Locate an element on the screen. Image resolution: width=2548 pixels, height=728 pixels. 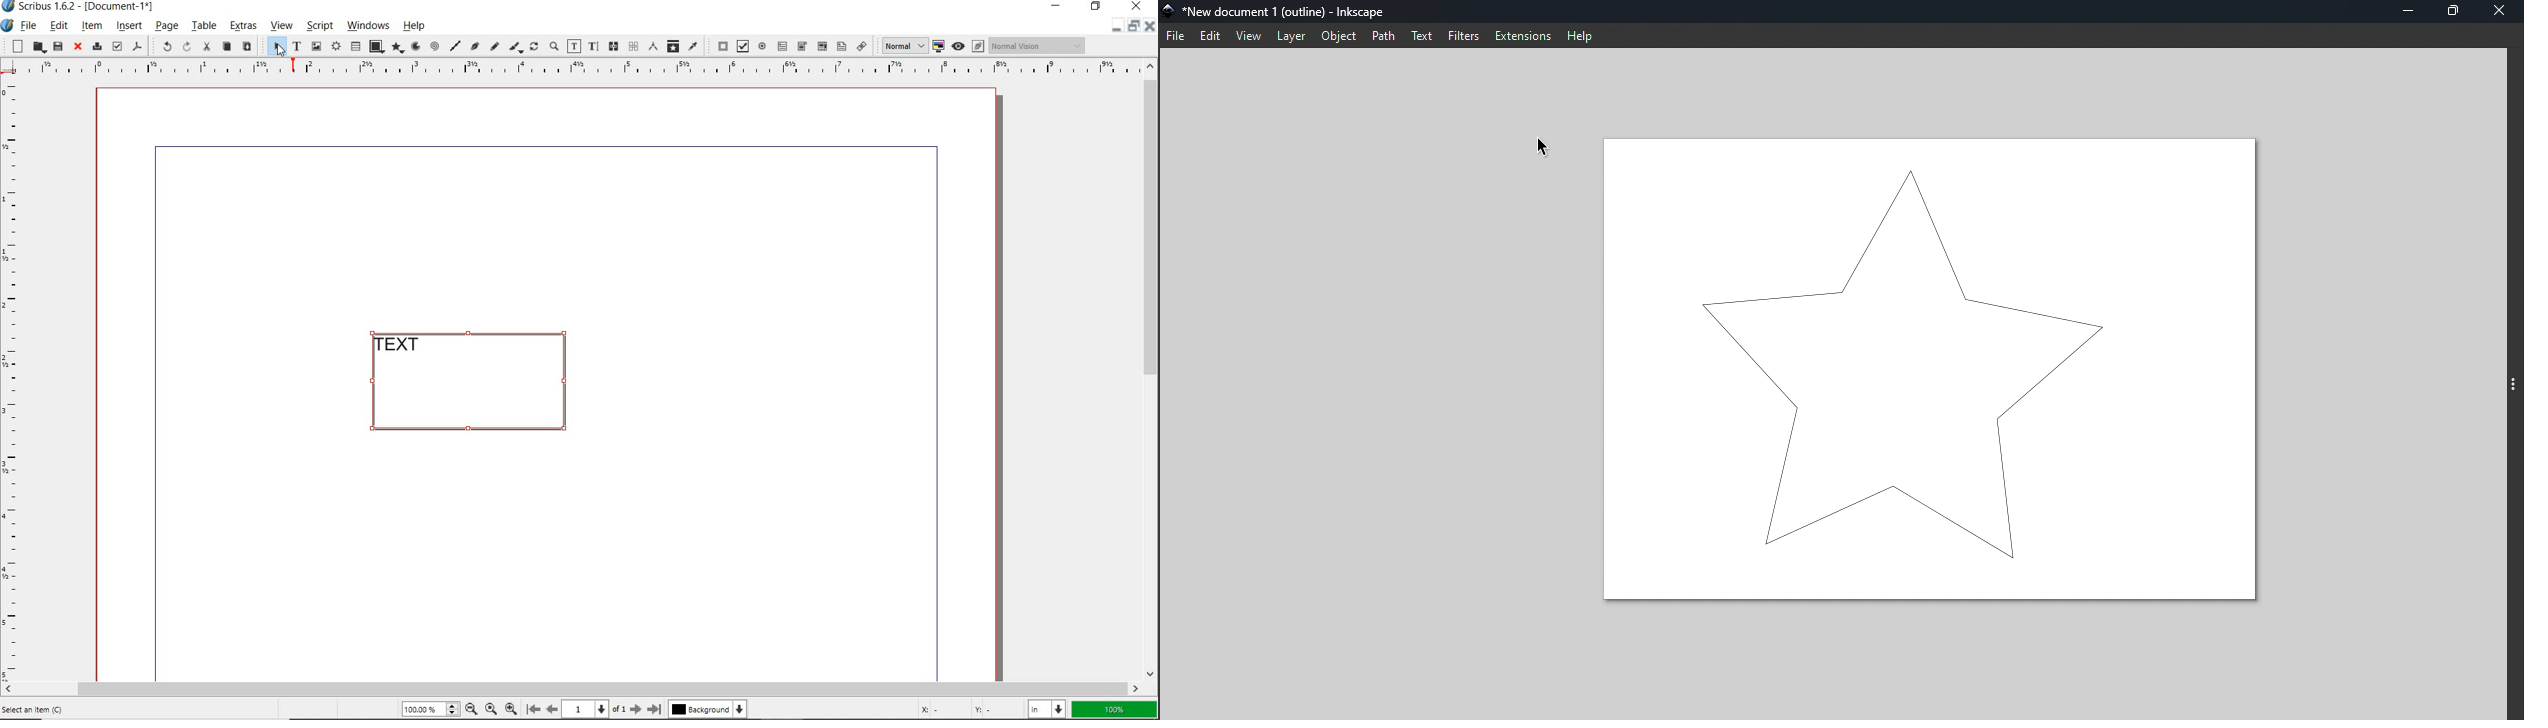
Close is located at coordinates (2500, 12).